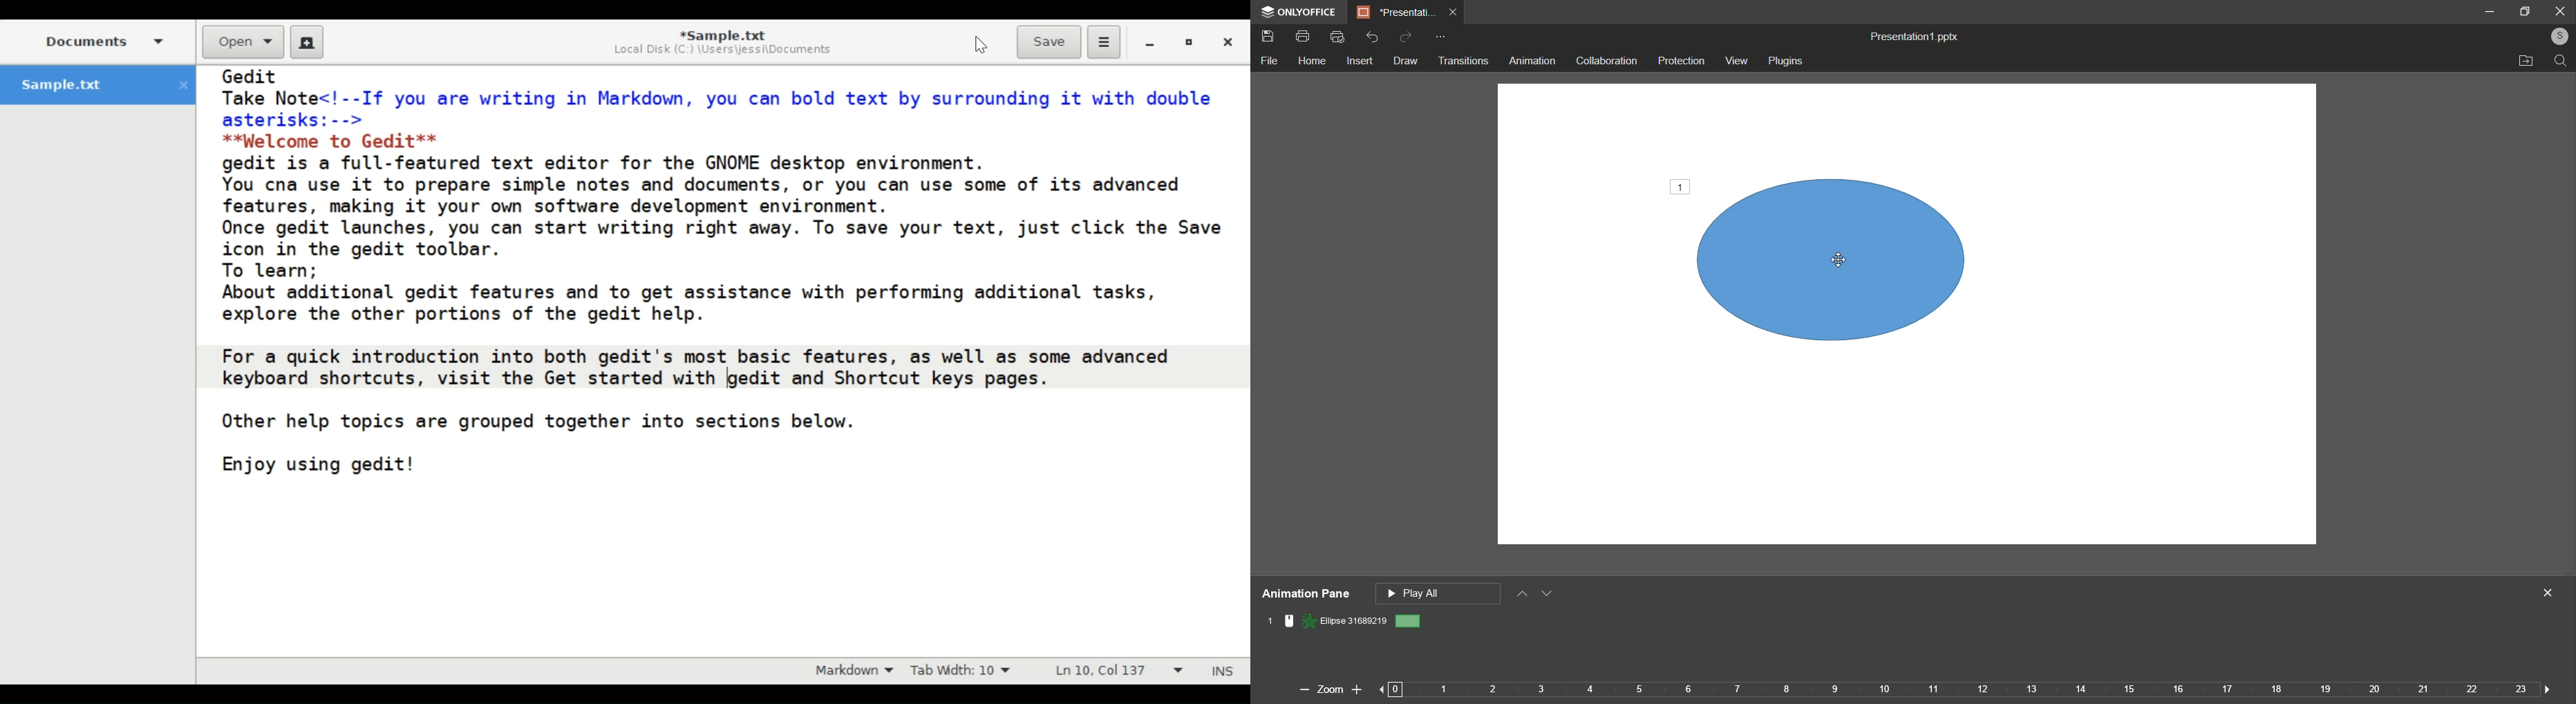 The width and height of the screenshot is (2576, 728). I want to click on Cursor, so click(984, 44).